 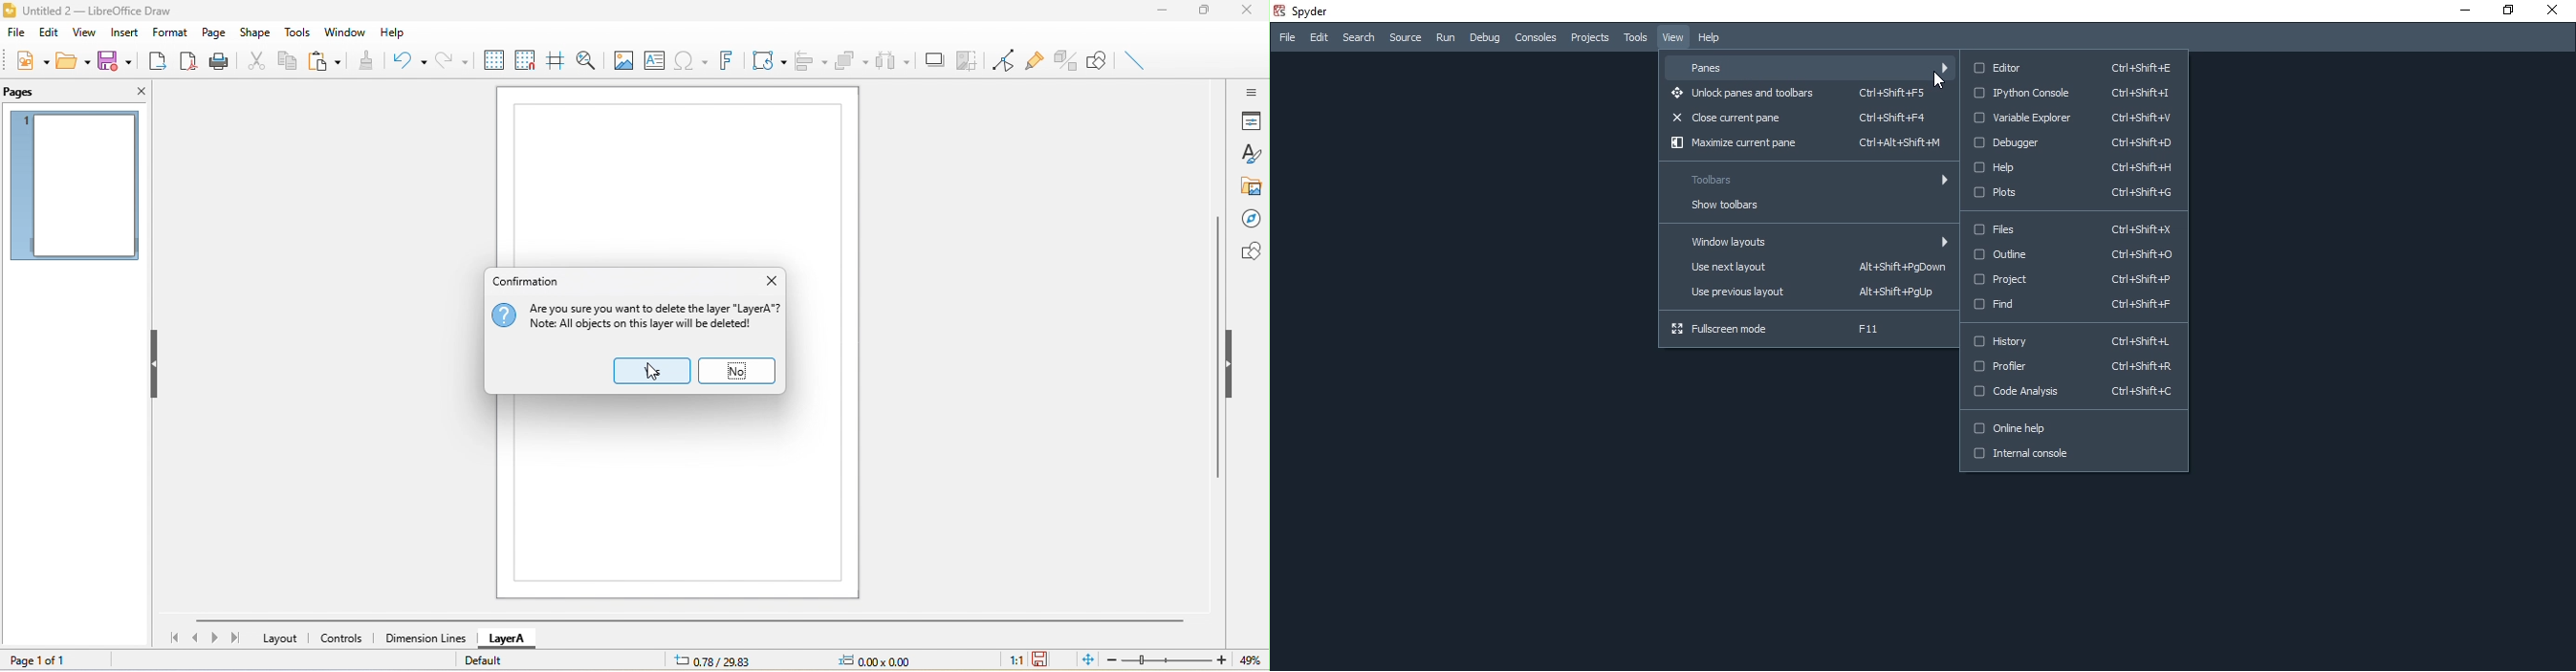 I want to click on fit to the current page, so click(x=1080, y=660).